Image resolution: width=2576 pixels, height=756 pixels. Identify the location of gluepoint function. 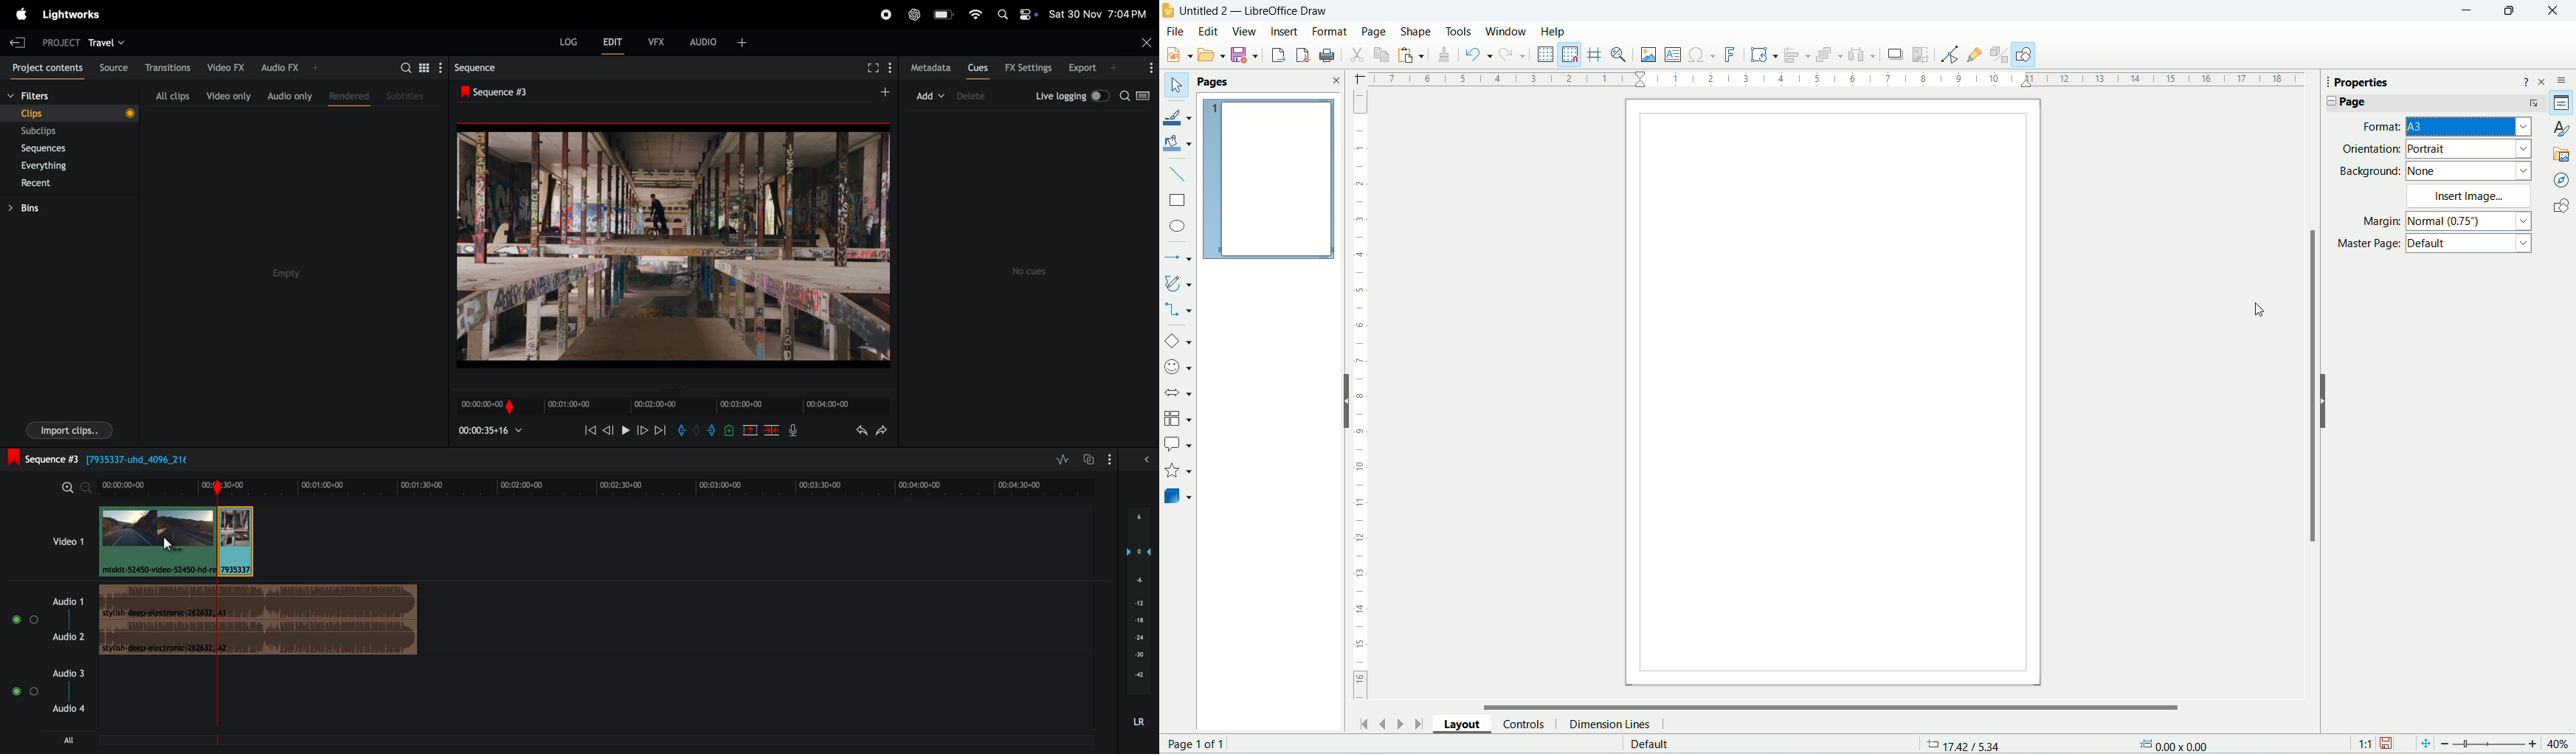
(1976, 53).